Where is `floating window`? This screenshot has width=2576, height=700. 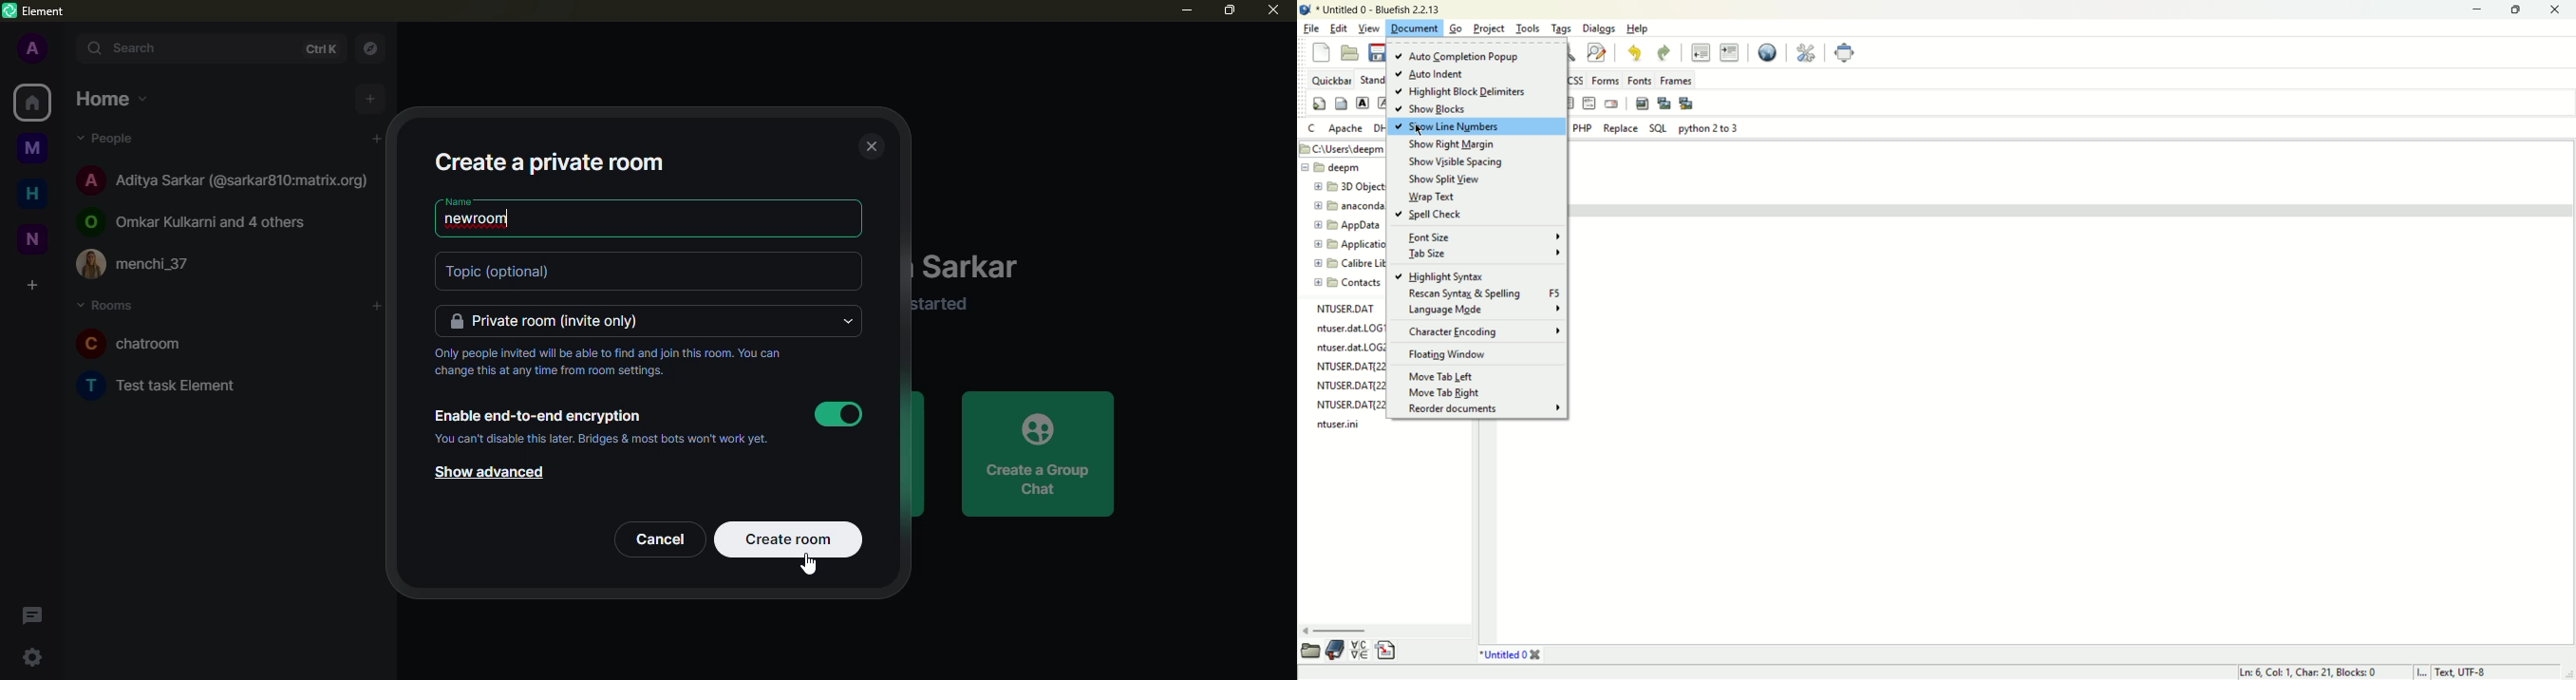
floating window is located at coordinates (1448, 355).